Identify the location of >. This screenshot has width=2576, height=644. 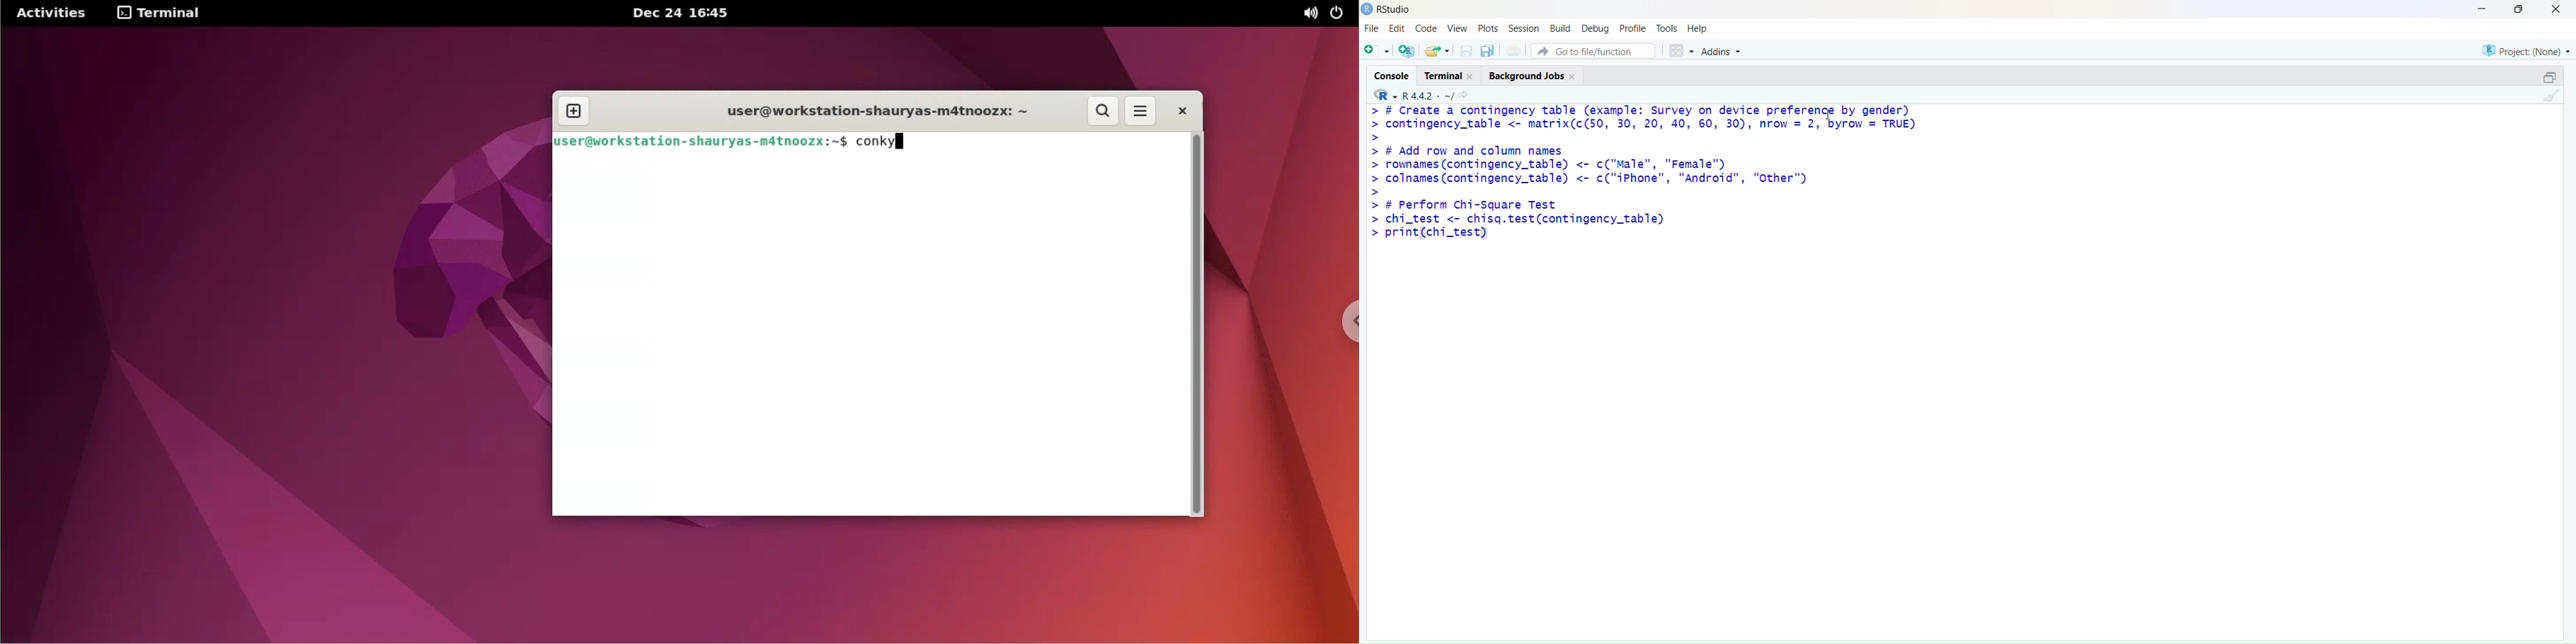
(1377, 192).